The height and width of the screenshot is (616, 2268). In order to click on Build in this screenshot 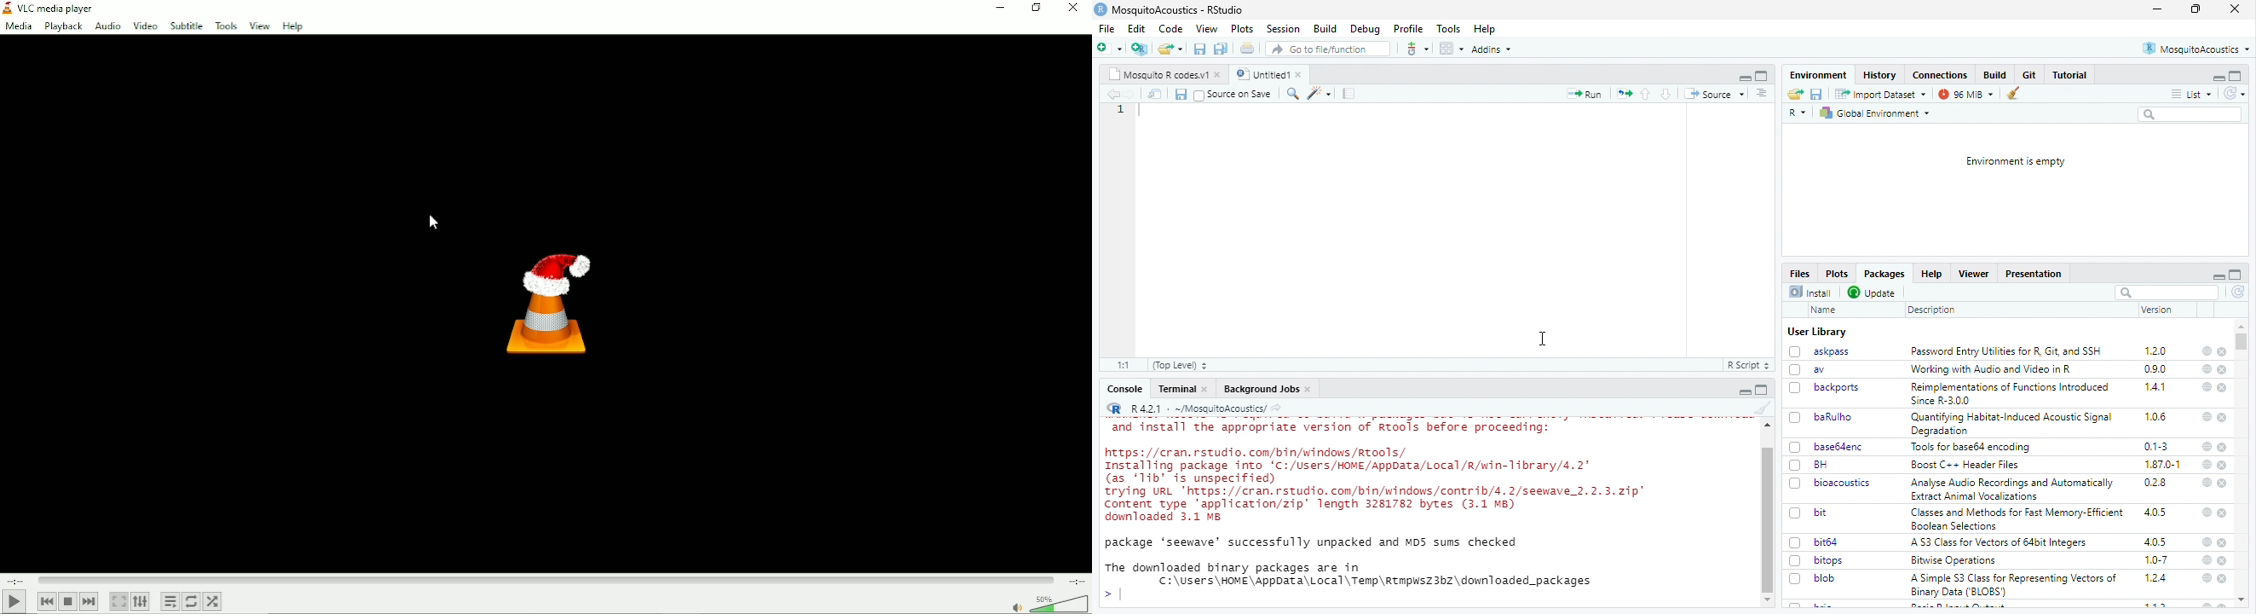, I will do `click(1326, 29)`.